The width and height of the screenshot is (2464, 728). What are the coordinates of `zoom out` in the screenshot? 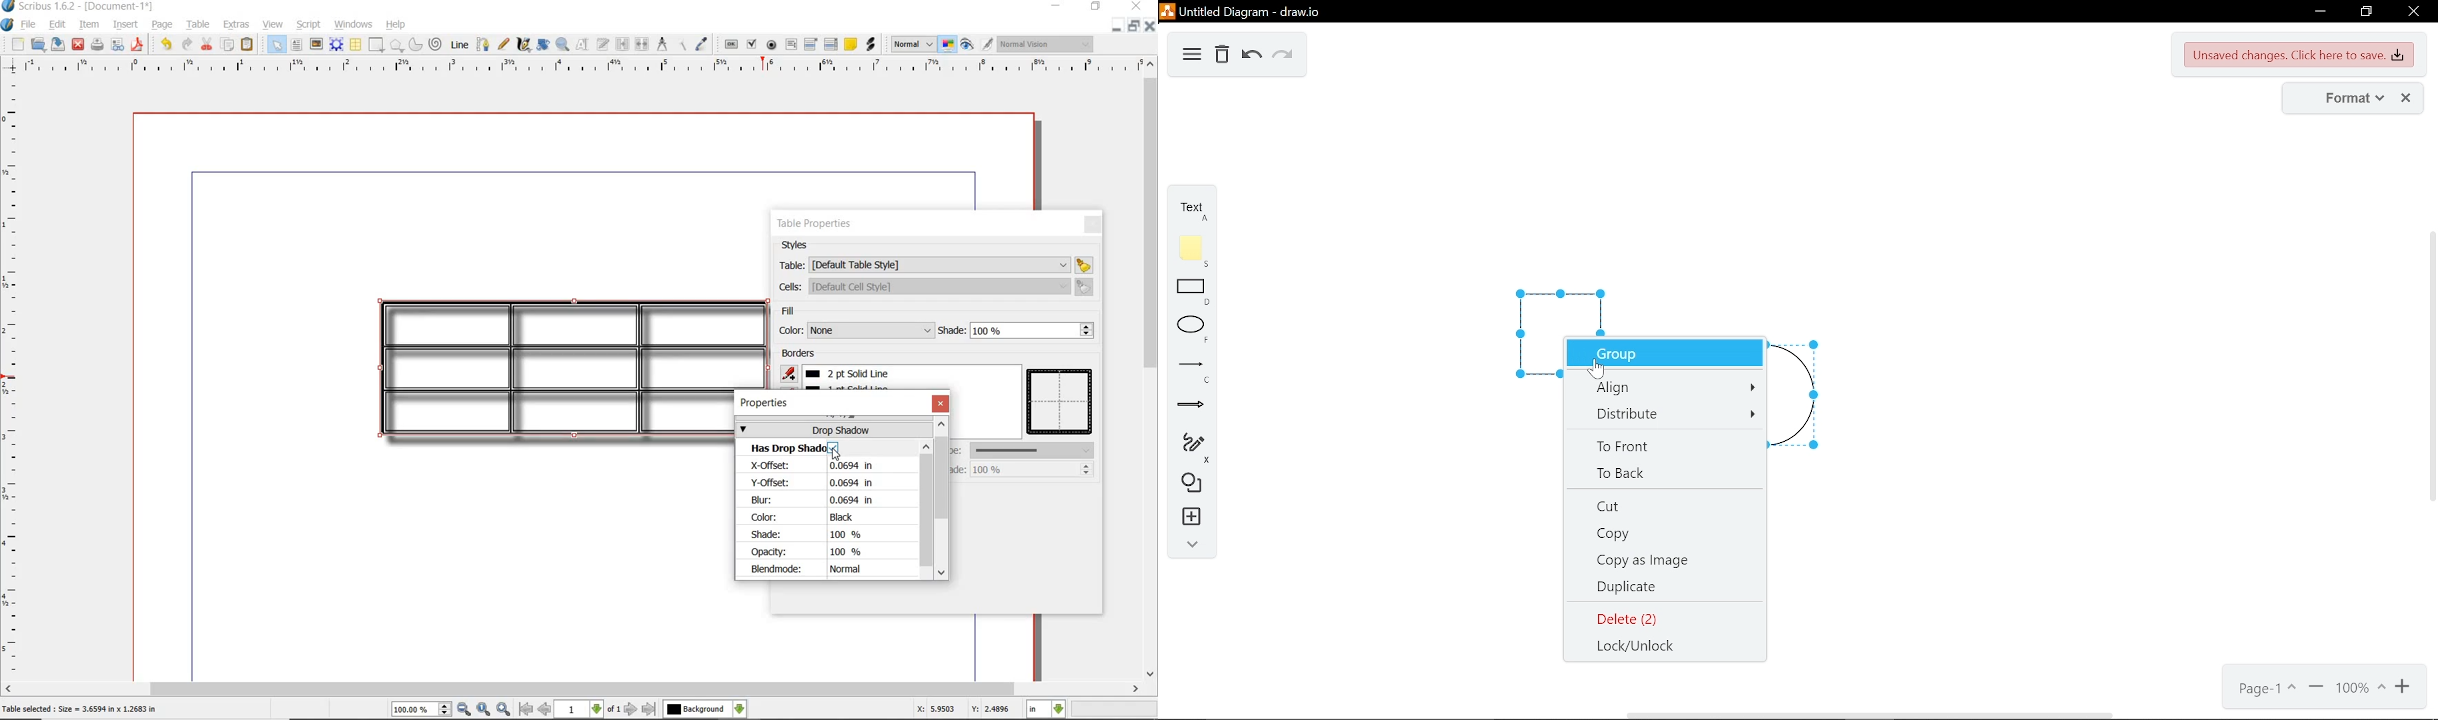 It's located at (465, 710).